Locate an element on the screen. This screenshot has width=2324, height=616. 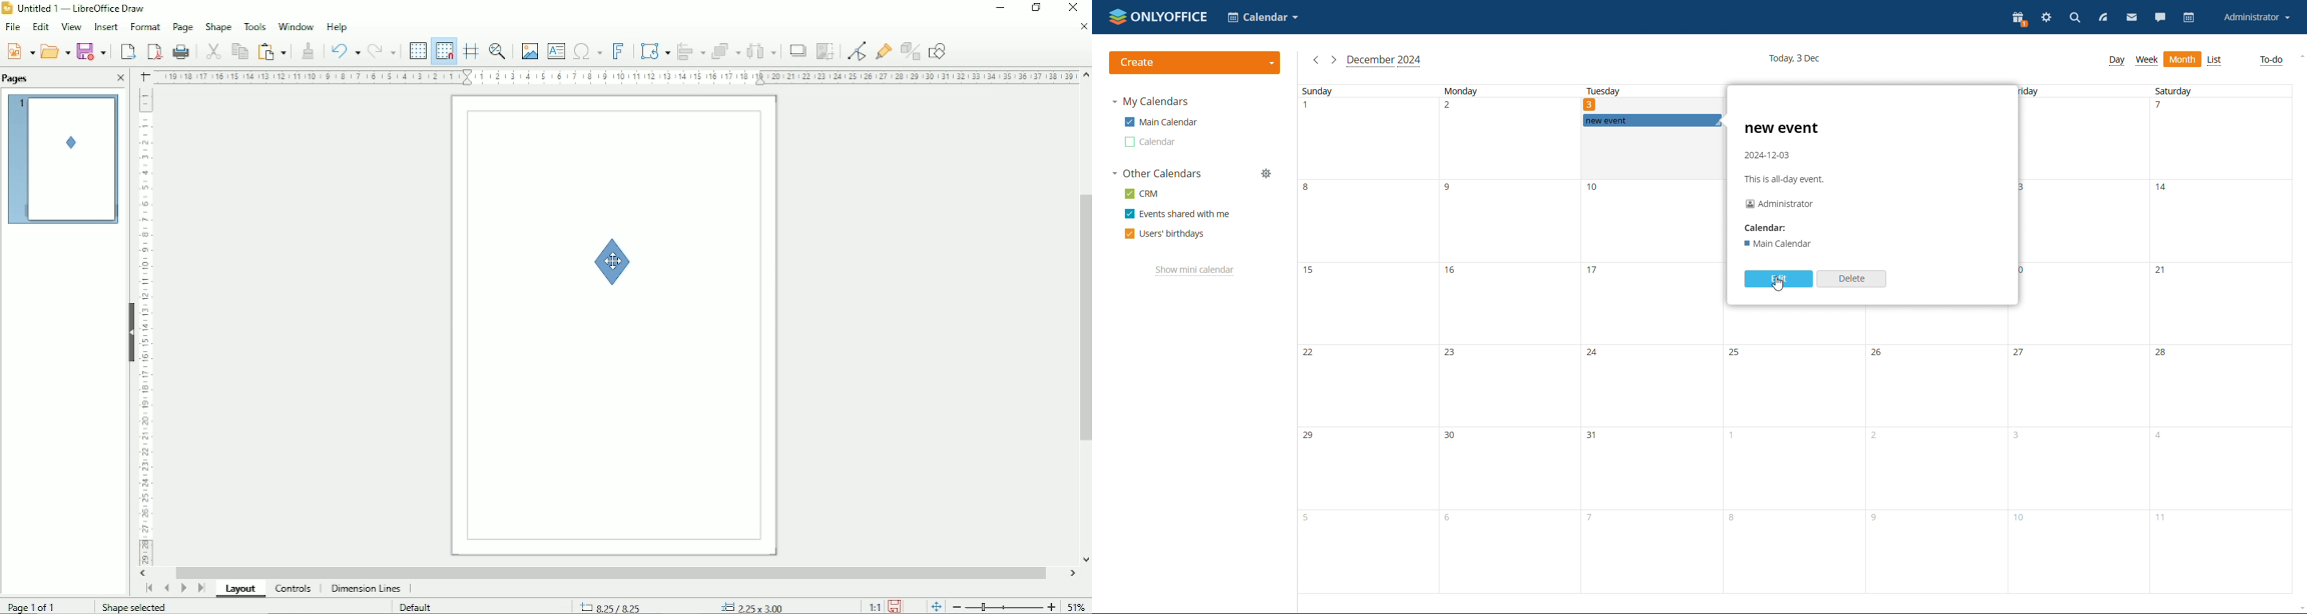
Tools is located at coordinates (254, 26).